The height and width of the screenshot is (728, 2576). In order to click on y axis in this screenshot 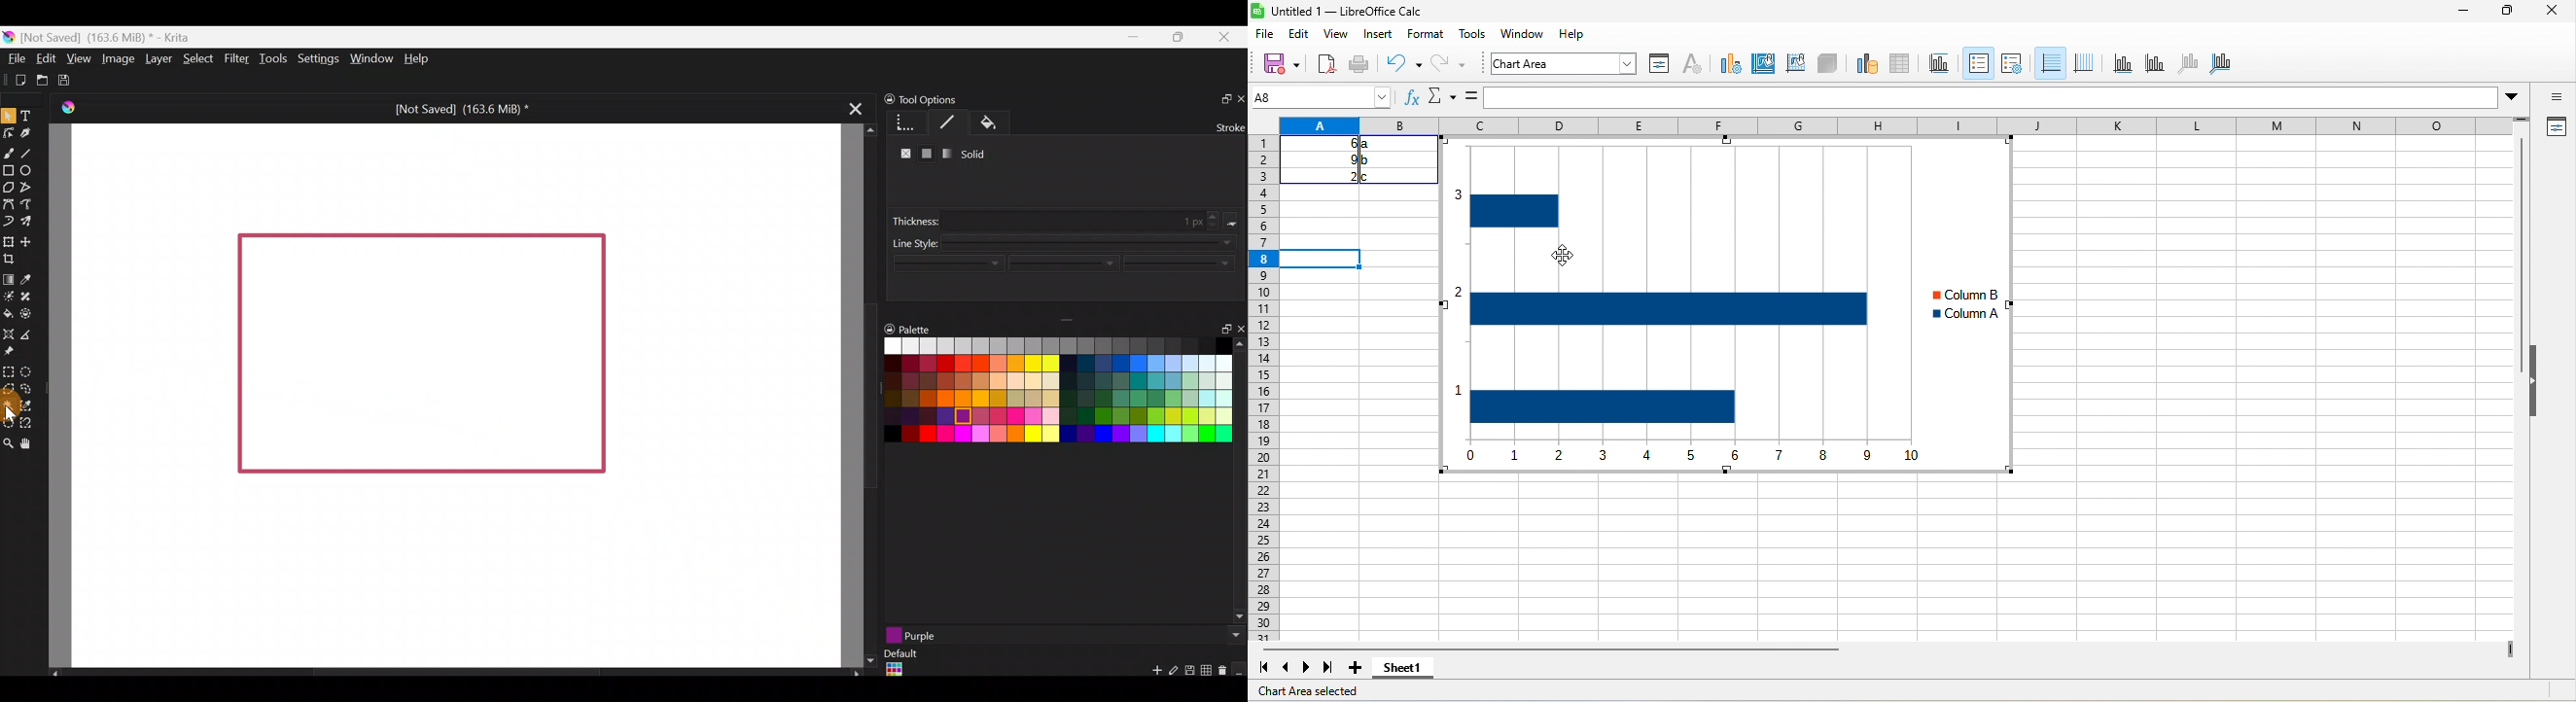, I will do `click(2153, 65)`.